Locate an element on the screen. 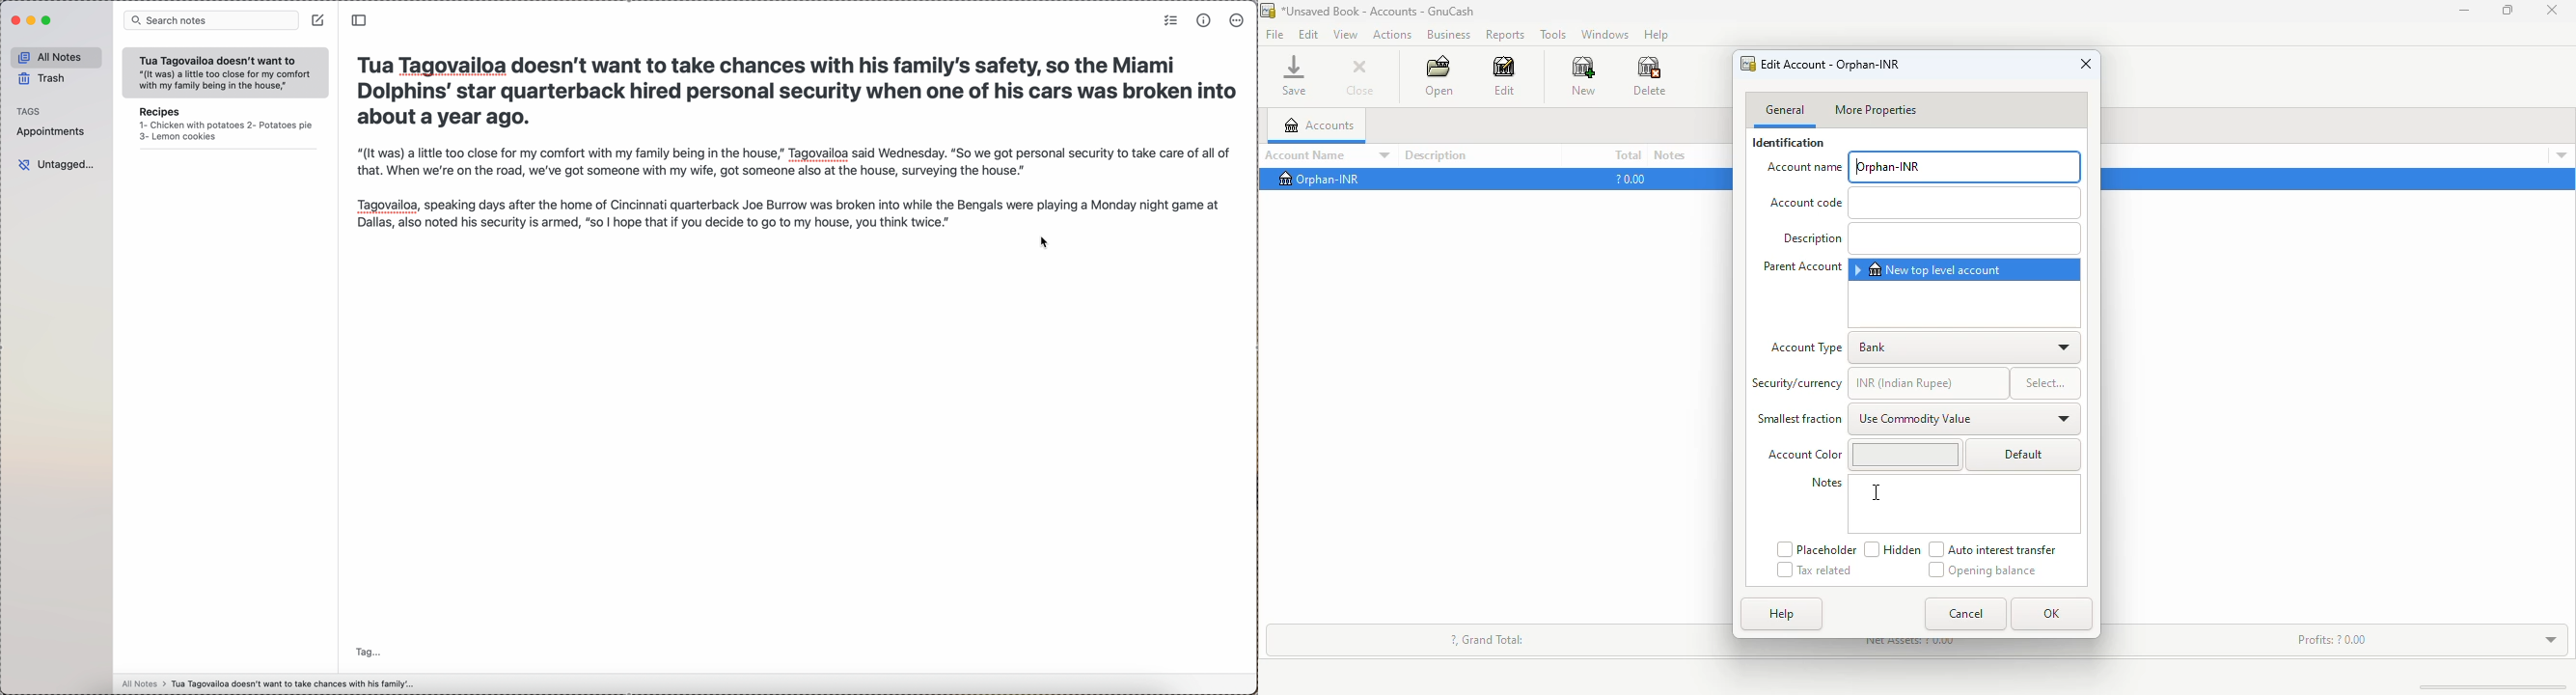 This screenshot has height=700, width=2576. Tua Tagovailoa doesn’t want to
“(It was) a little too close for my comfort
with my family being in the house,” is located at coordinates (221, 72).